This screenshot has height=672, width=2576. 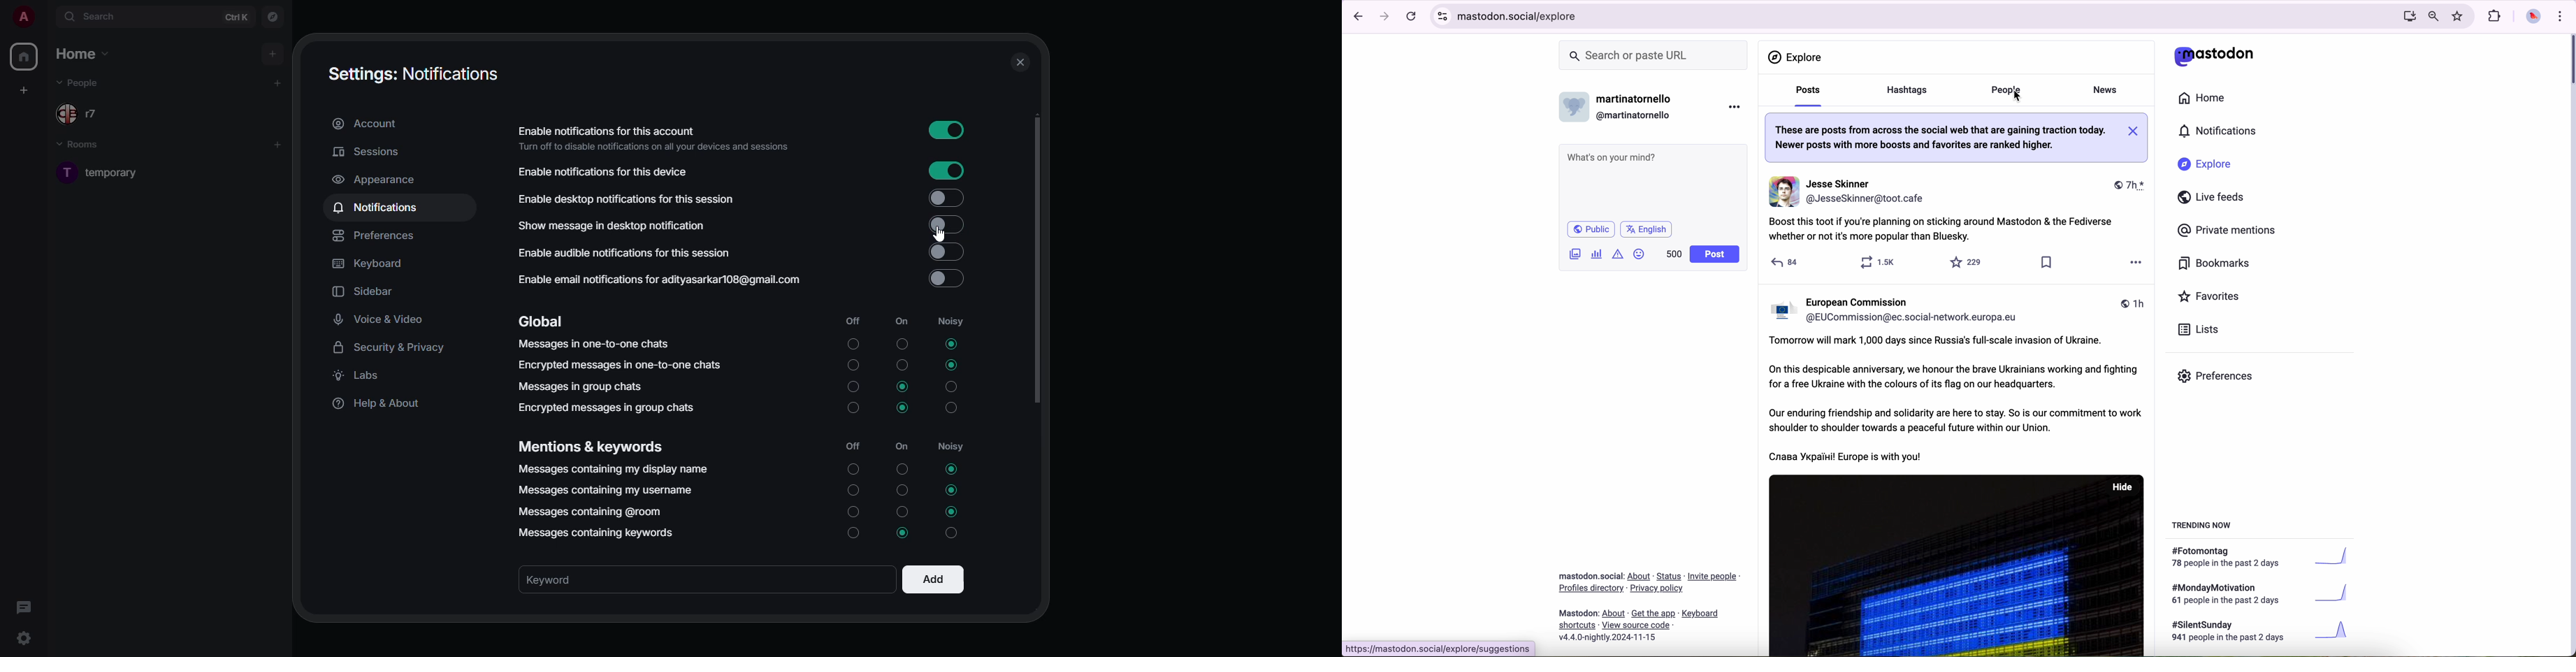 I want to click on add, so click(x=278, y=143).